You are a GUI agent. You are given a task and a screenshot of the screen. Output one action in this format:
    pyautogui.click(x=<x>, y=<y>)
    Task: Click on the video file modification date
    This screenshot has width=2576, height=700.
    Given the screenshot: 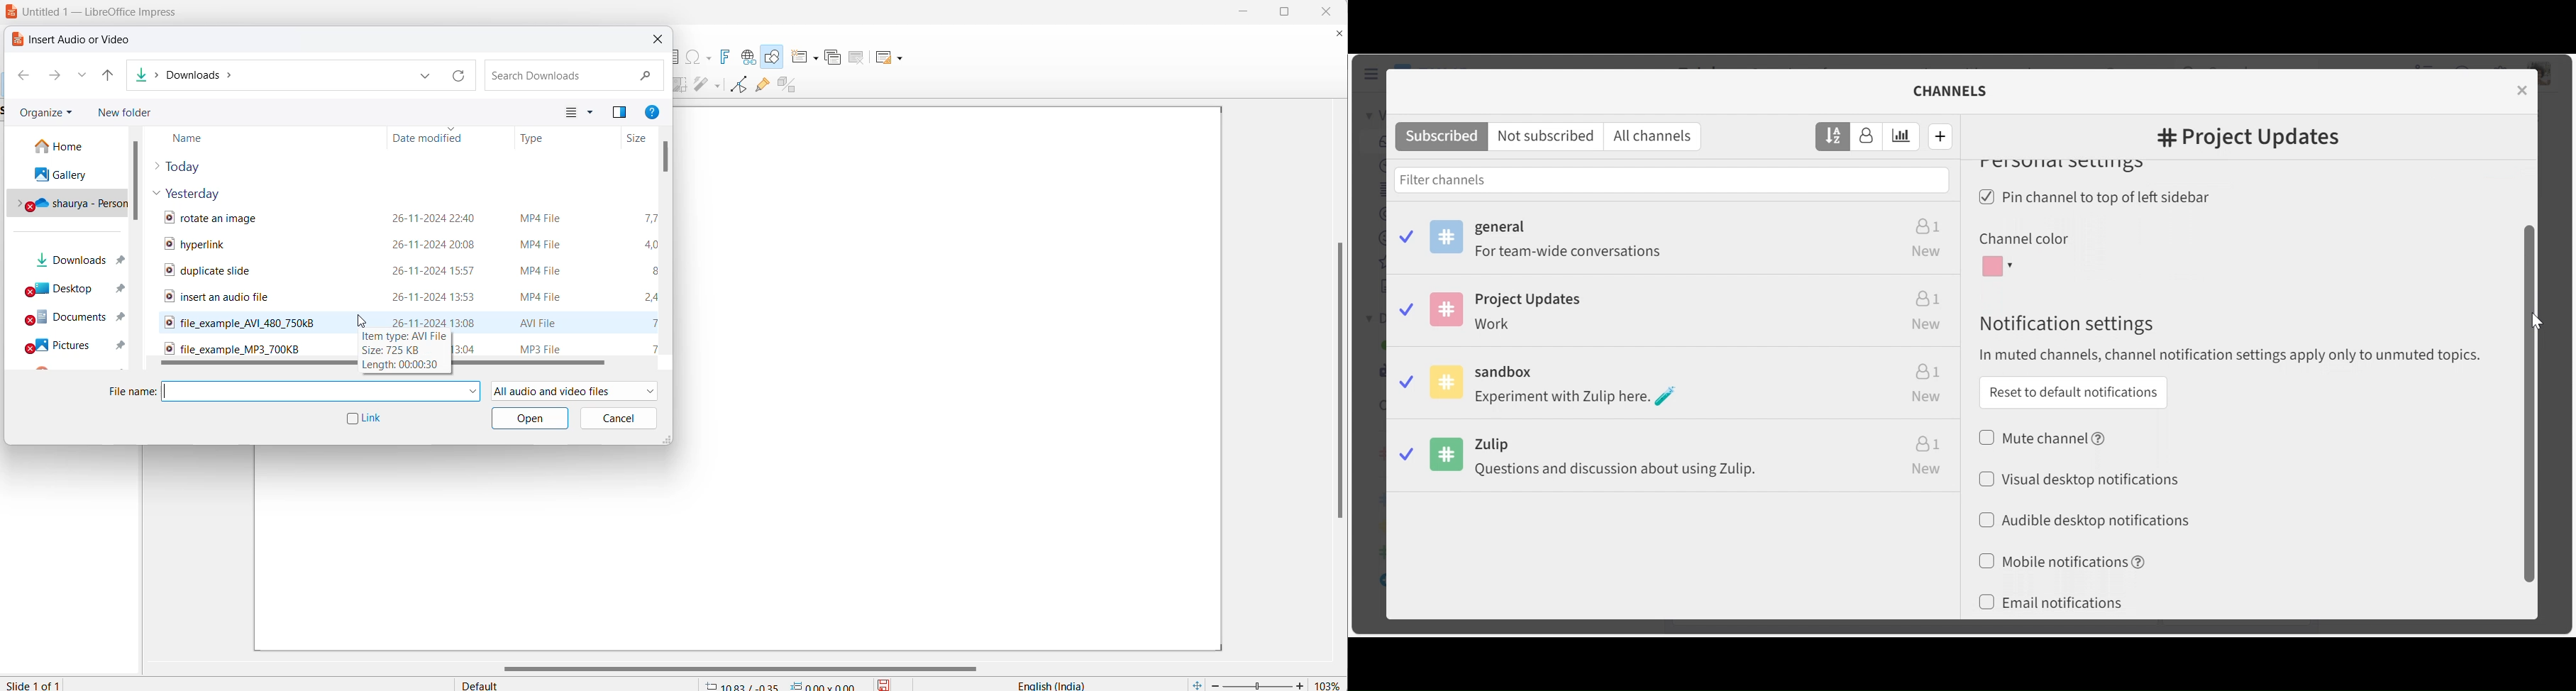 What is the action you would take?
    pyautogui.click(x=438, y=267)
    